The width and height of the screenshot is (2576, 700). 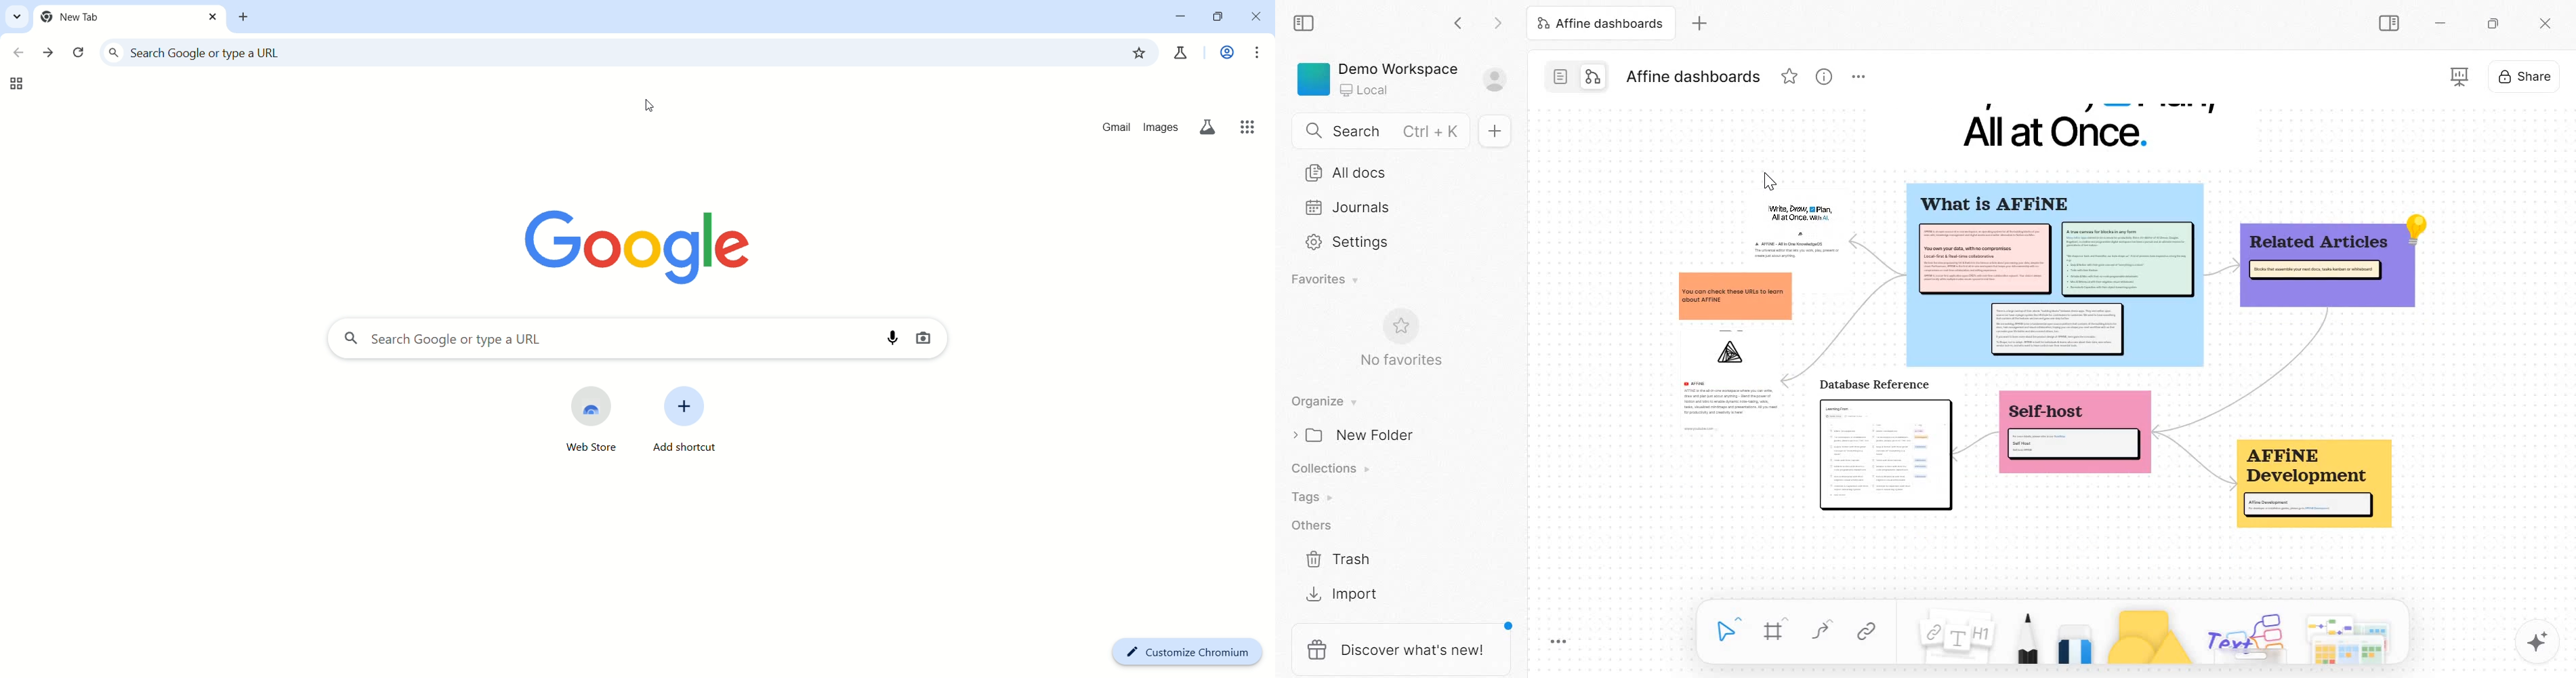 I want to click on curve, so click(x=1821, y=631).